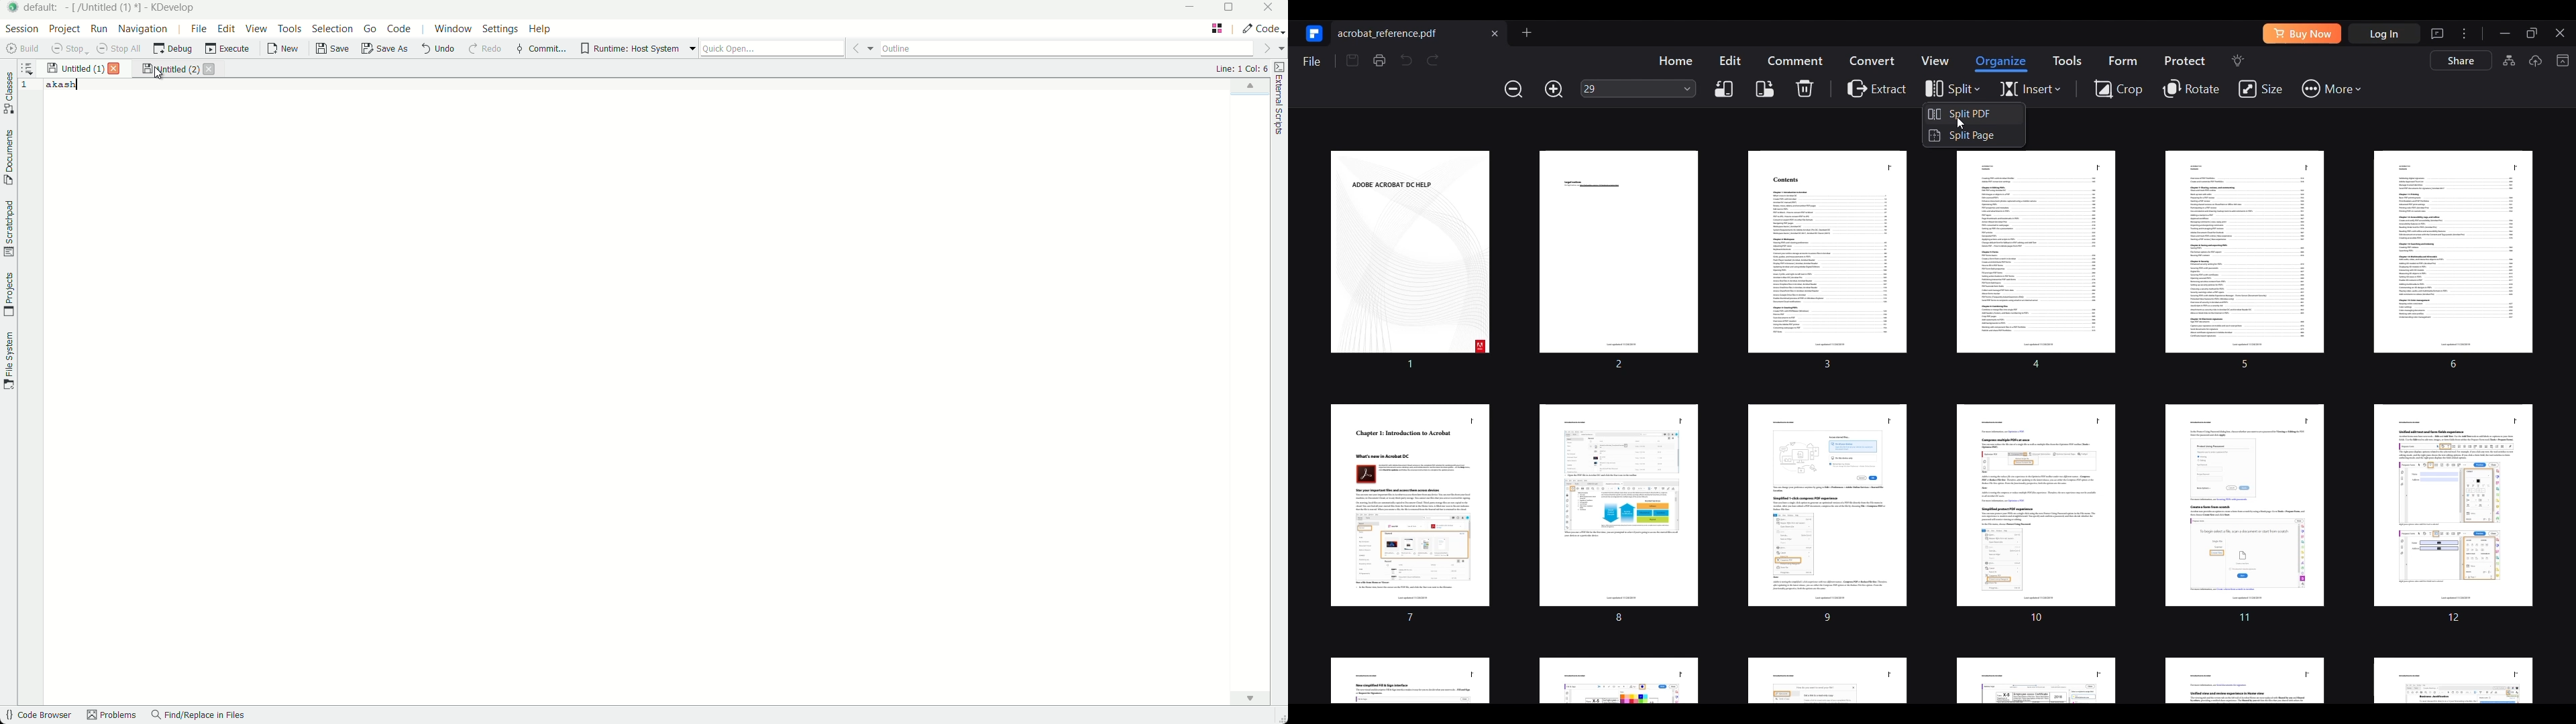 Image resolution: width=2576 pixels, height=728 pixels. I want to click on close file, so click(115, 70).